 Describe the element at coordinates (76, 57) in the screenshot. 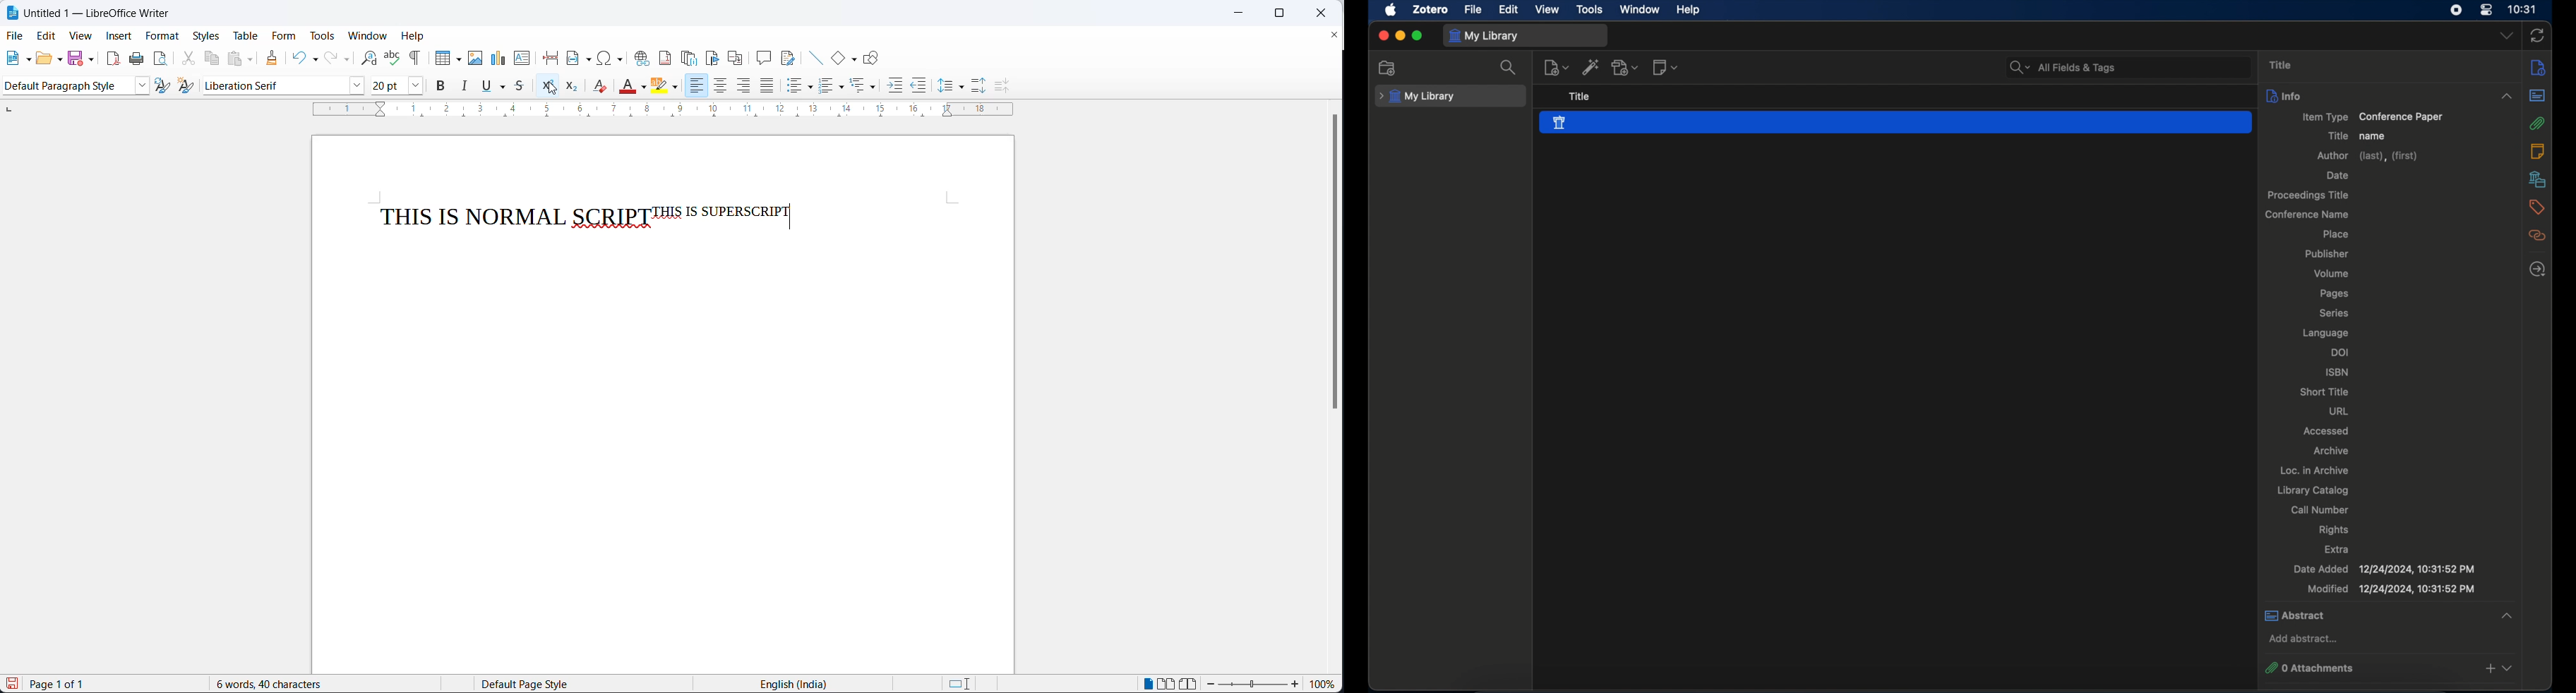

I see `save` at that location.